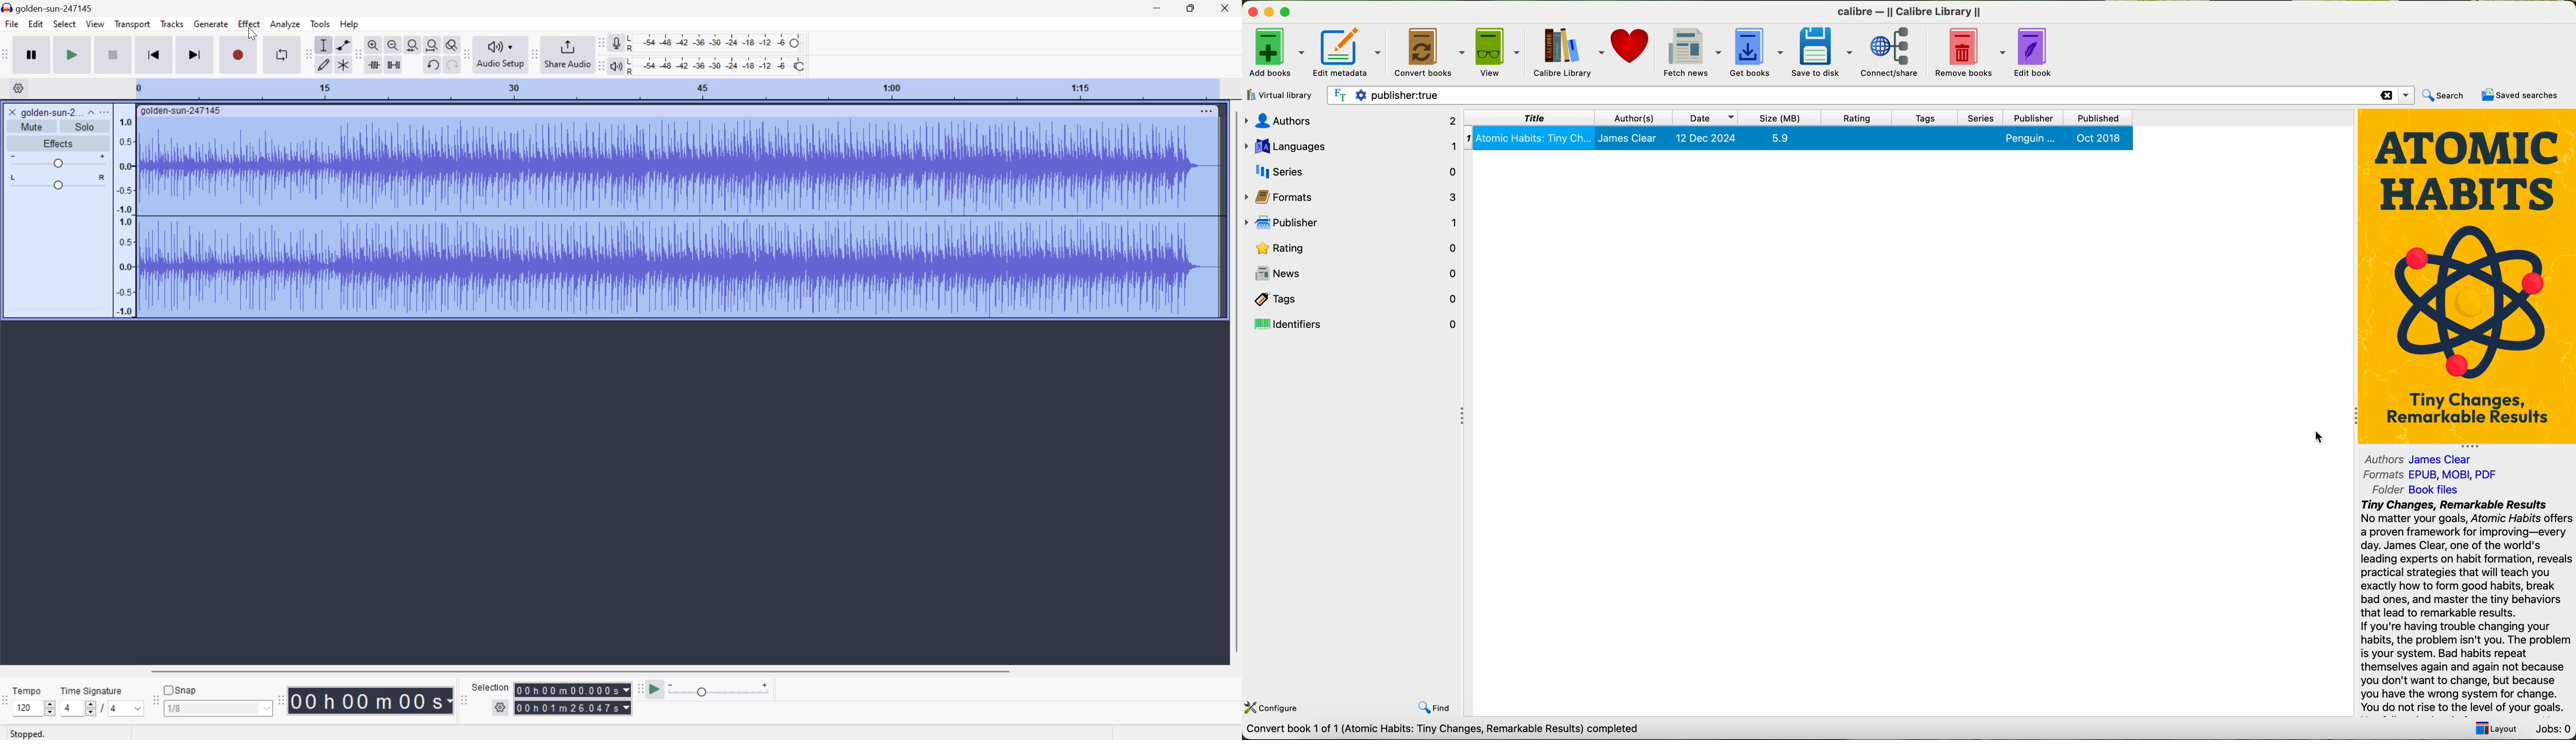 The width and height of the screenshot is (2576, 756). What do you see at coordinates (600, 65) in the screenshot?
I see `Audacity playback meter toolbar` at bounding box center [600, 65].